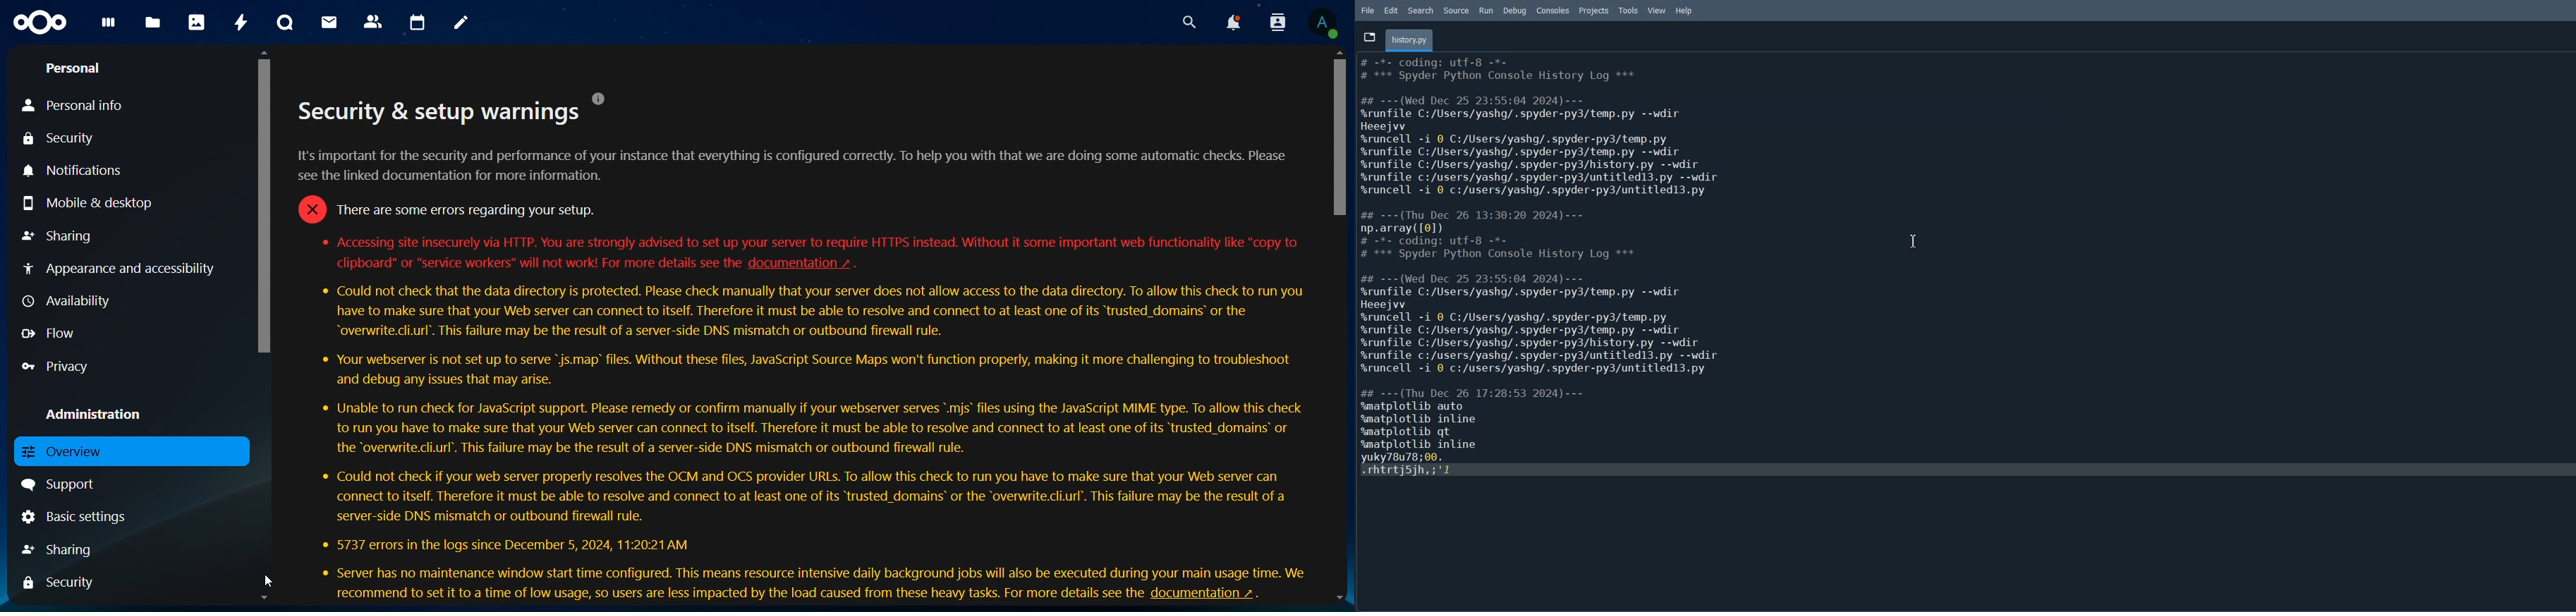 The image size is (2576, 616). I want to click on Consoles, so click(1553, 10).